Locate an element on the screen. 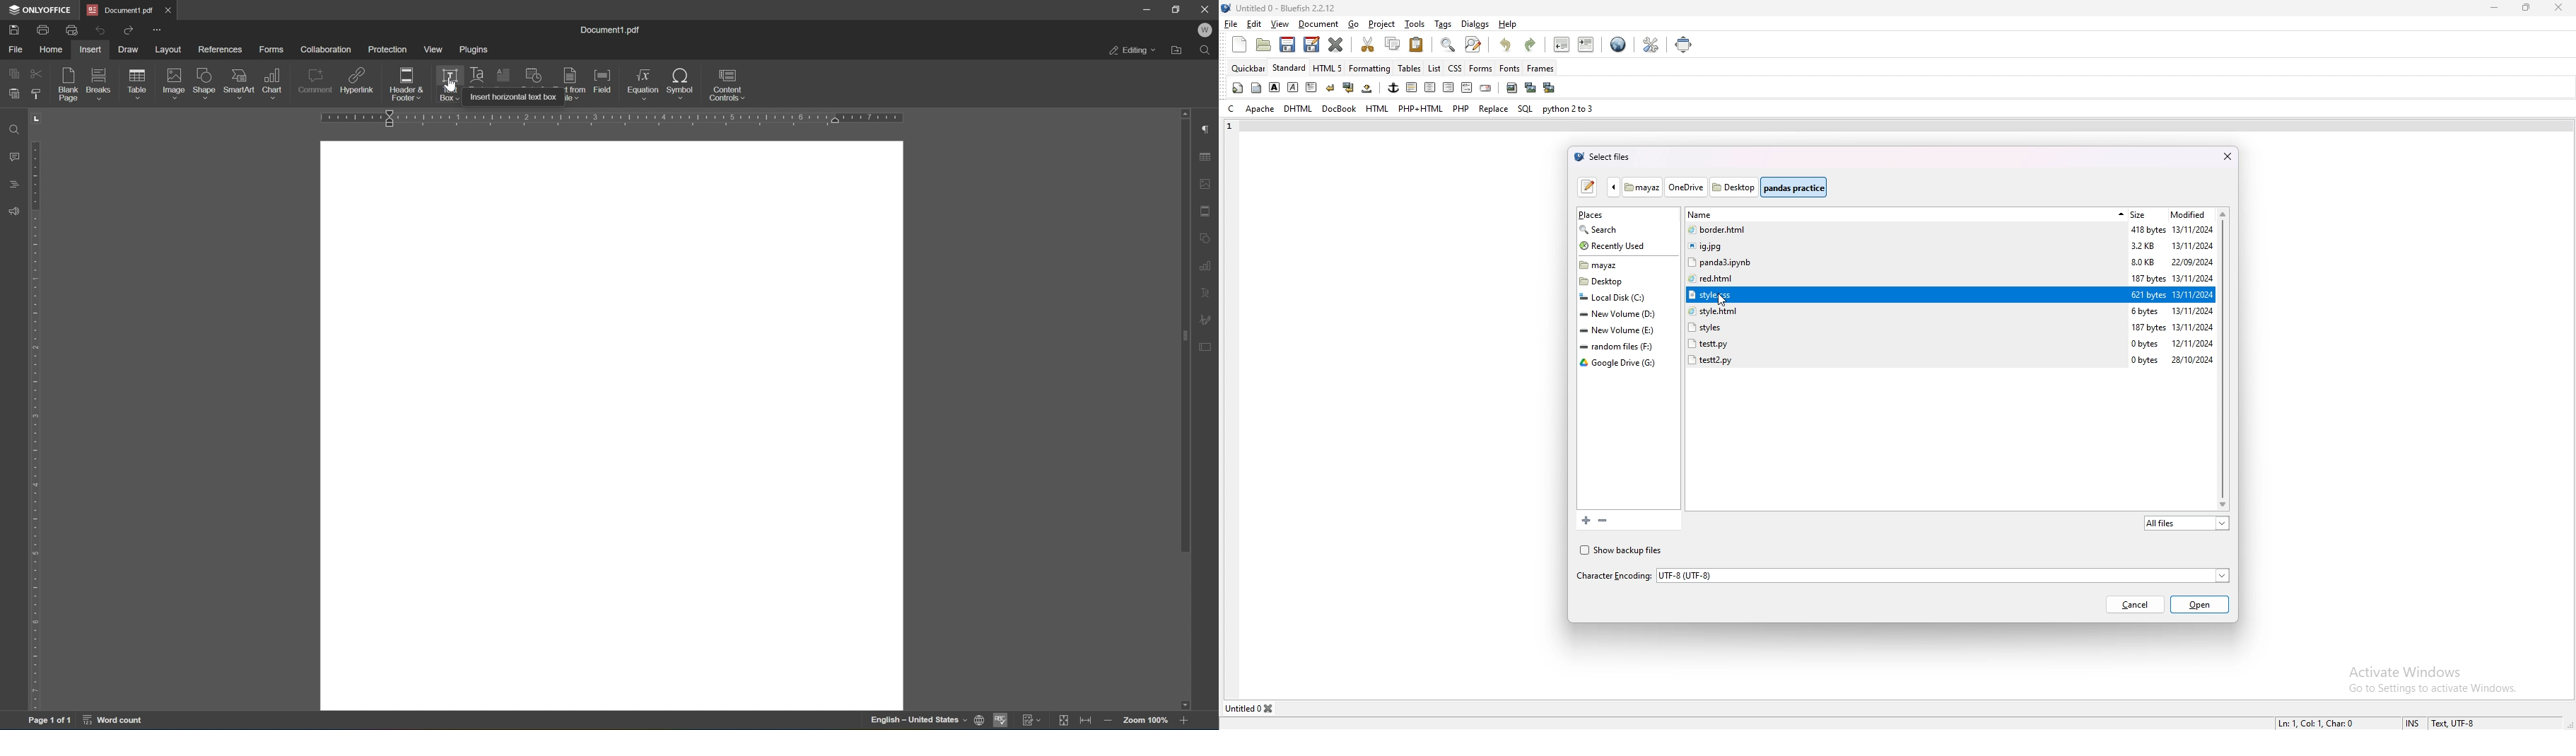 The image size is (2576, 756). symbol is located at coordinates (683, 85).